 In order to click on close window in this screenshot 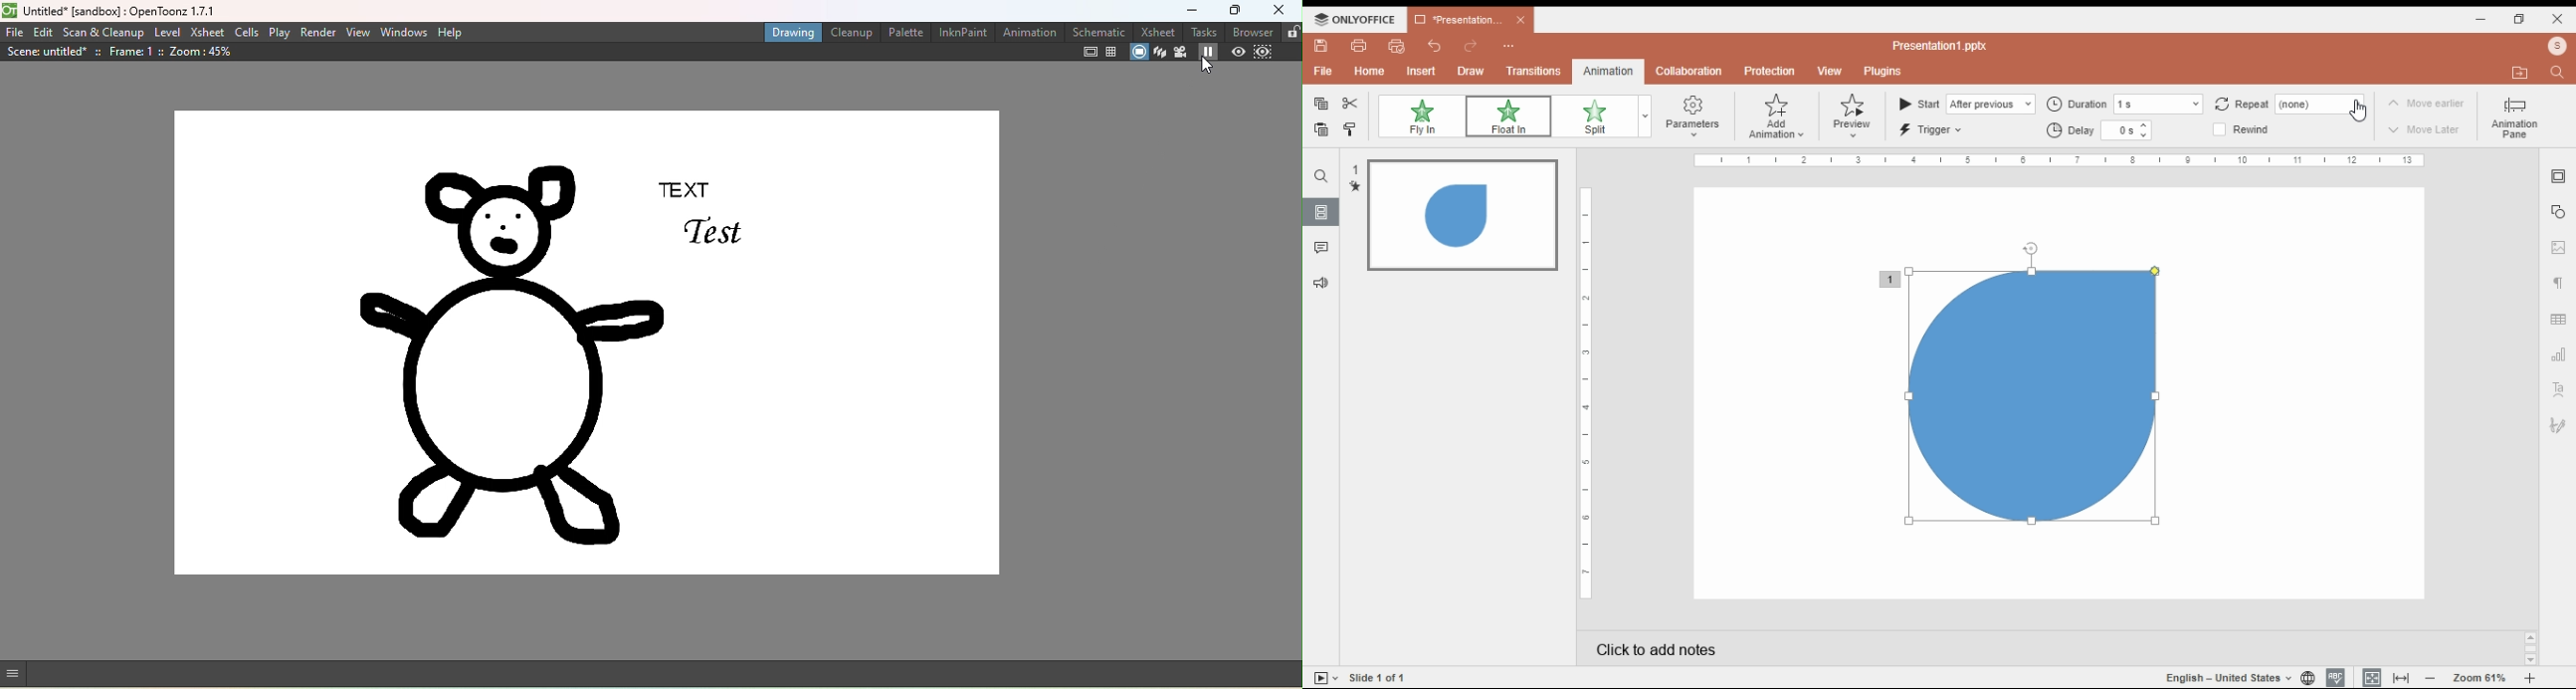, I will do `click(2559, 19)`.